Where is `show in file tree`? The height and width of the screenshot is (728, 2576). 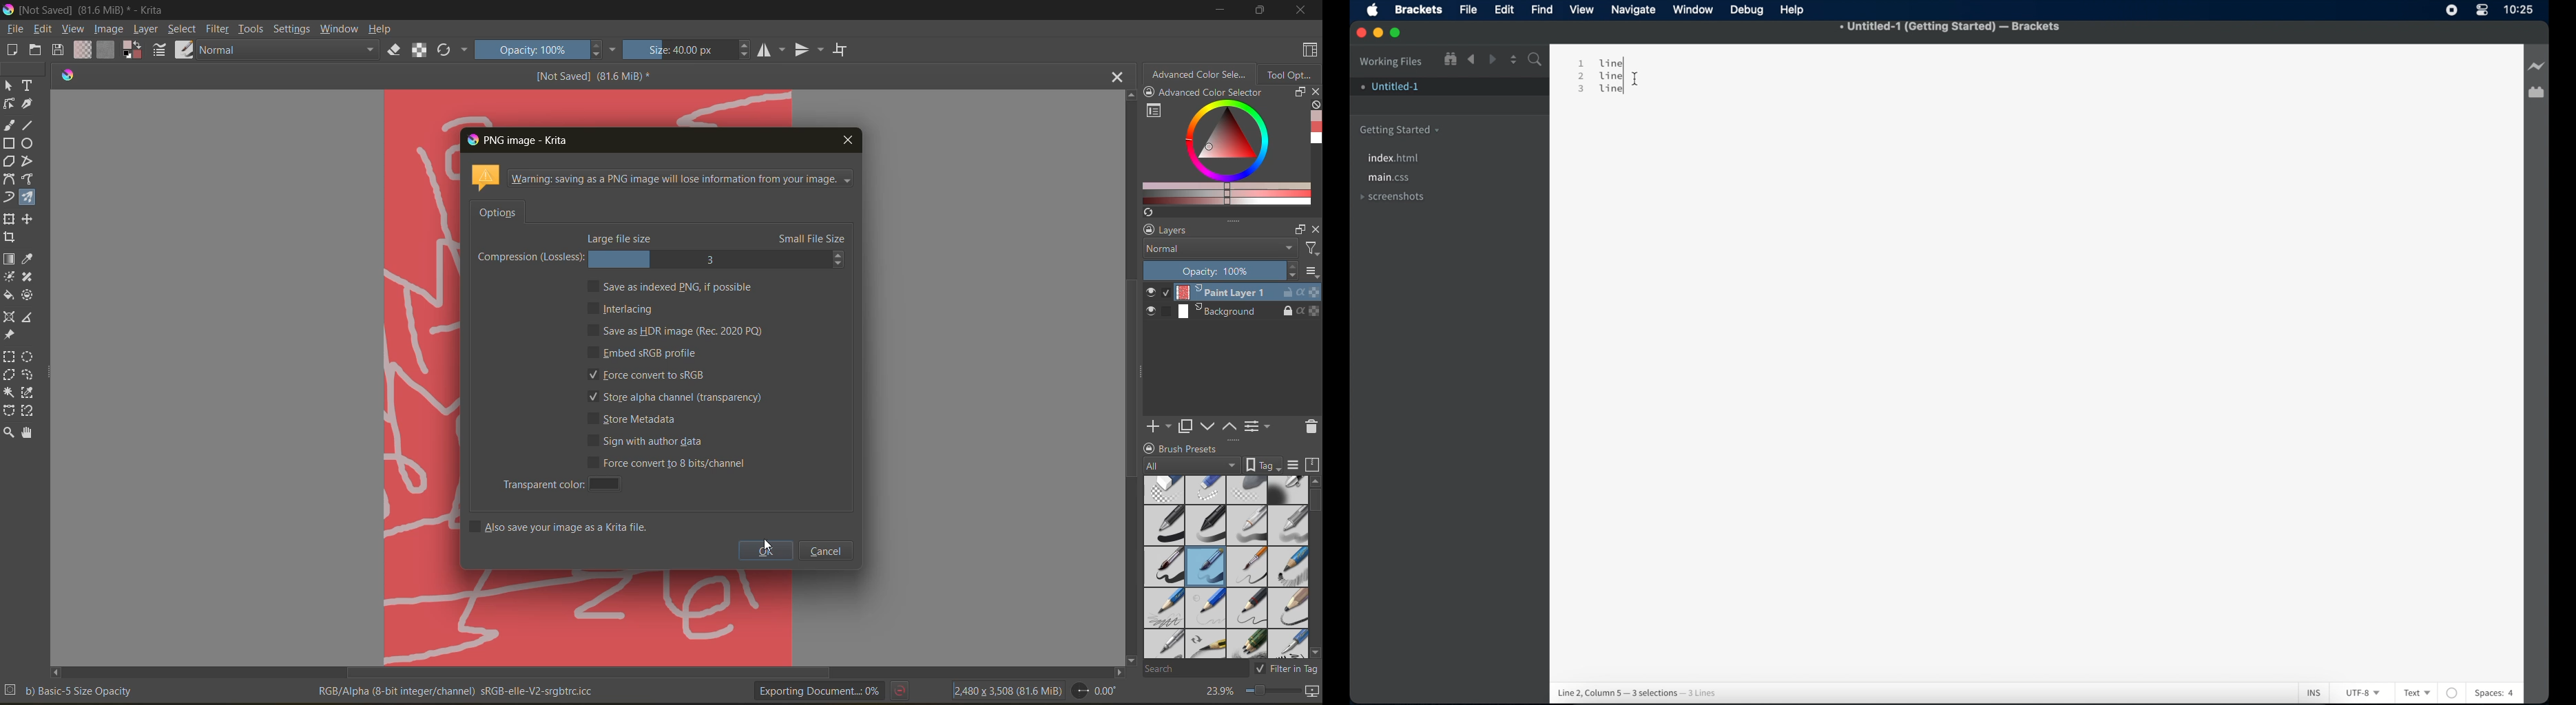
show in file tree is located at coordinates (1451, 59).